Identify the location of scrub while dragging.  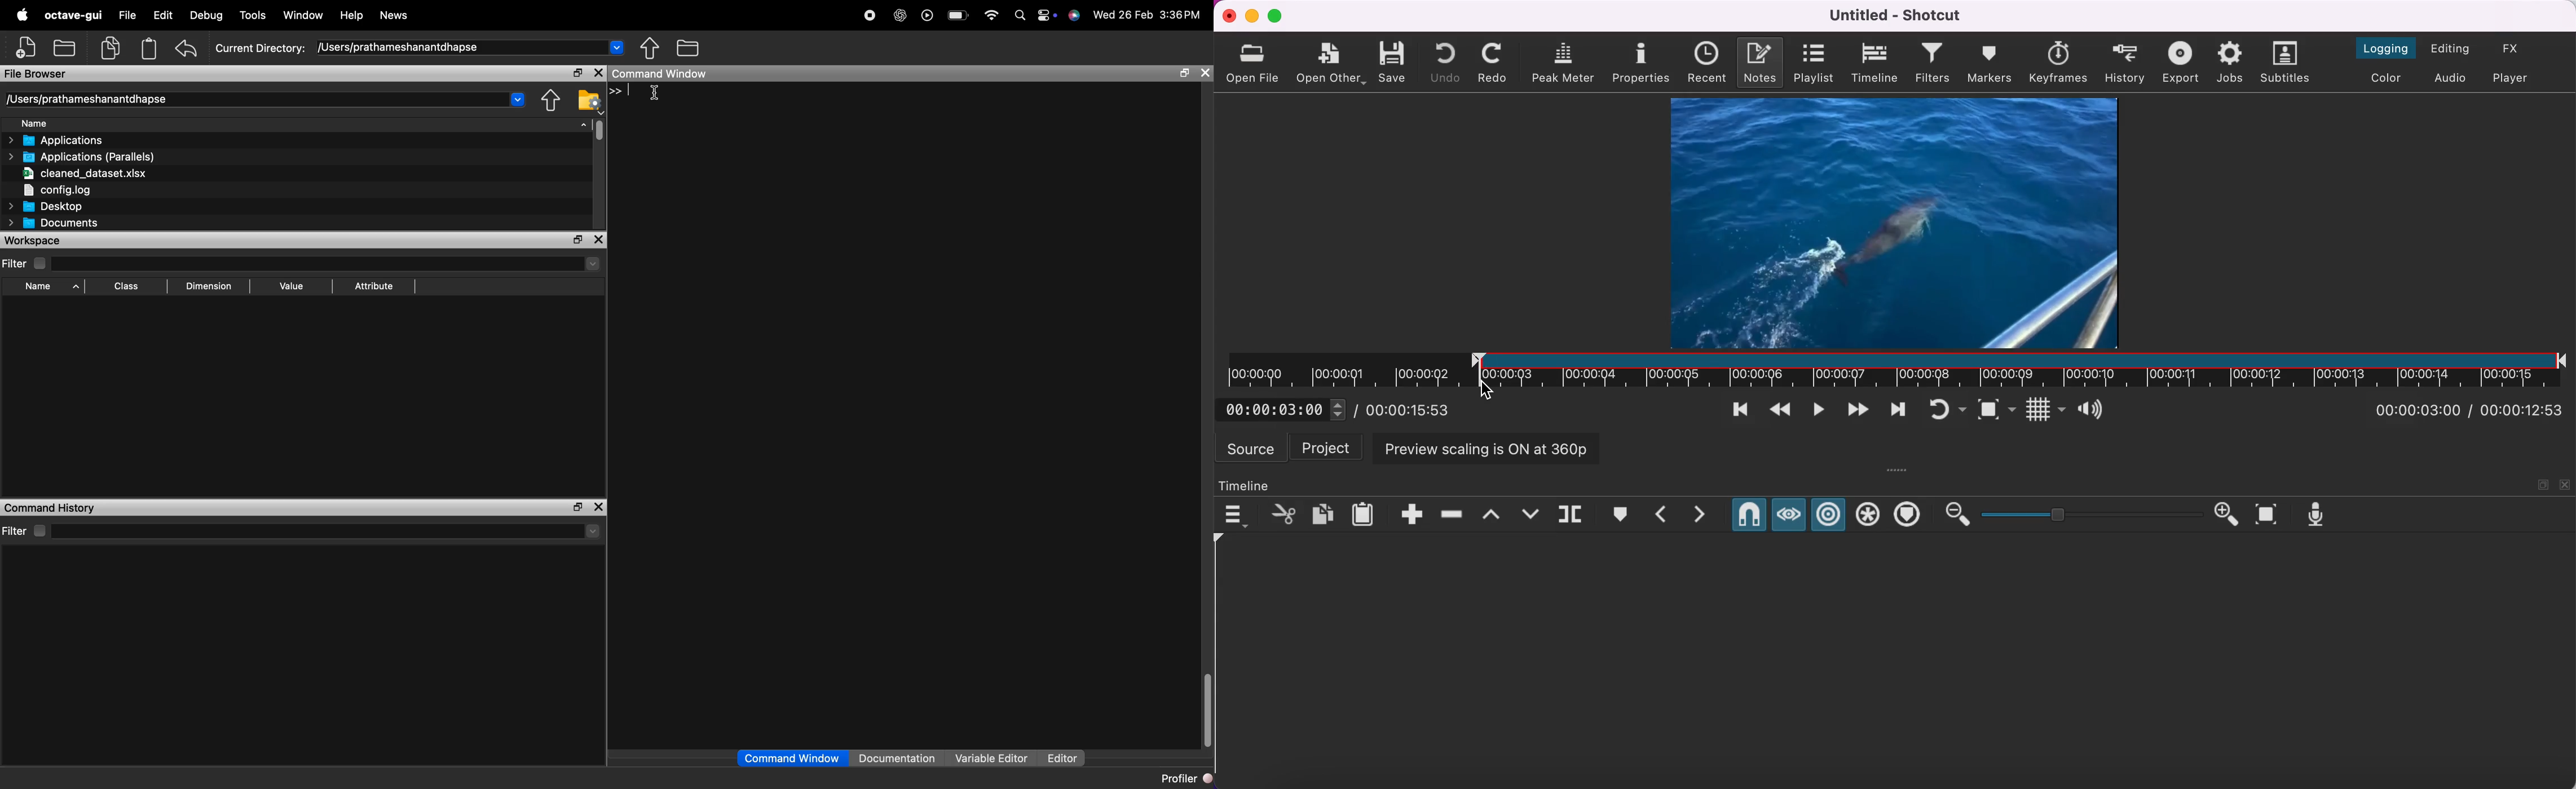
(1789, 513).